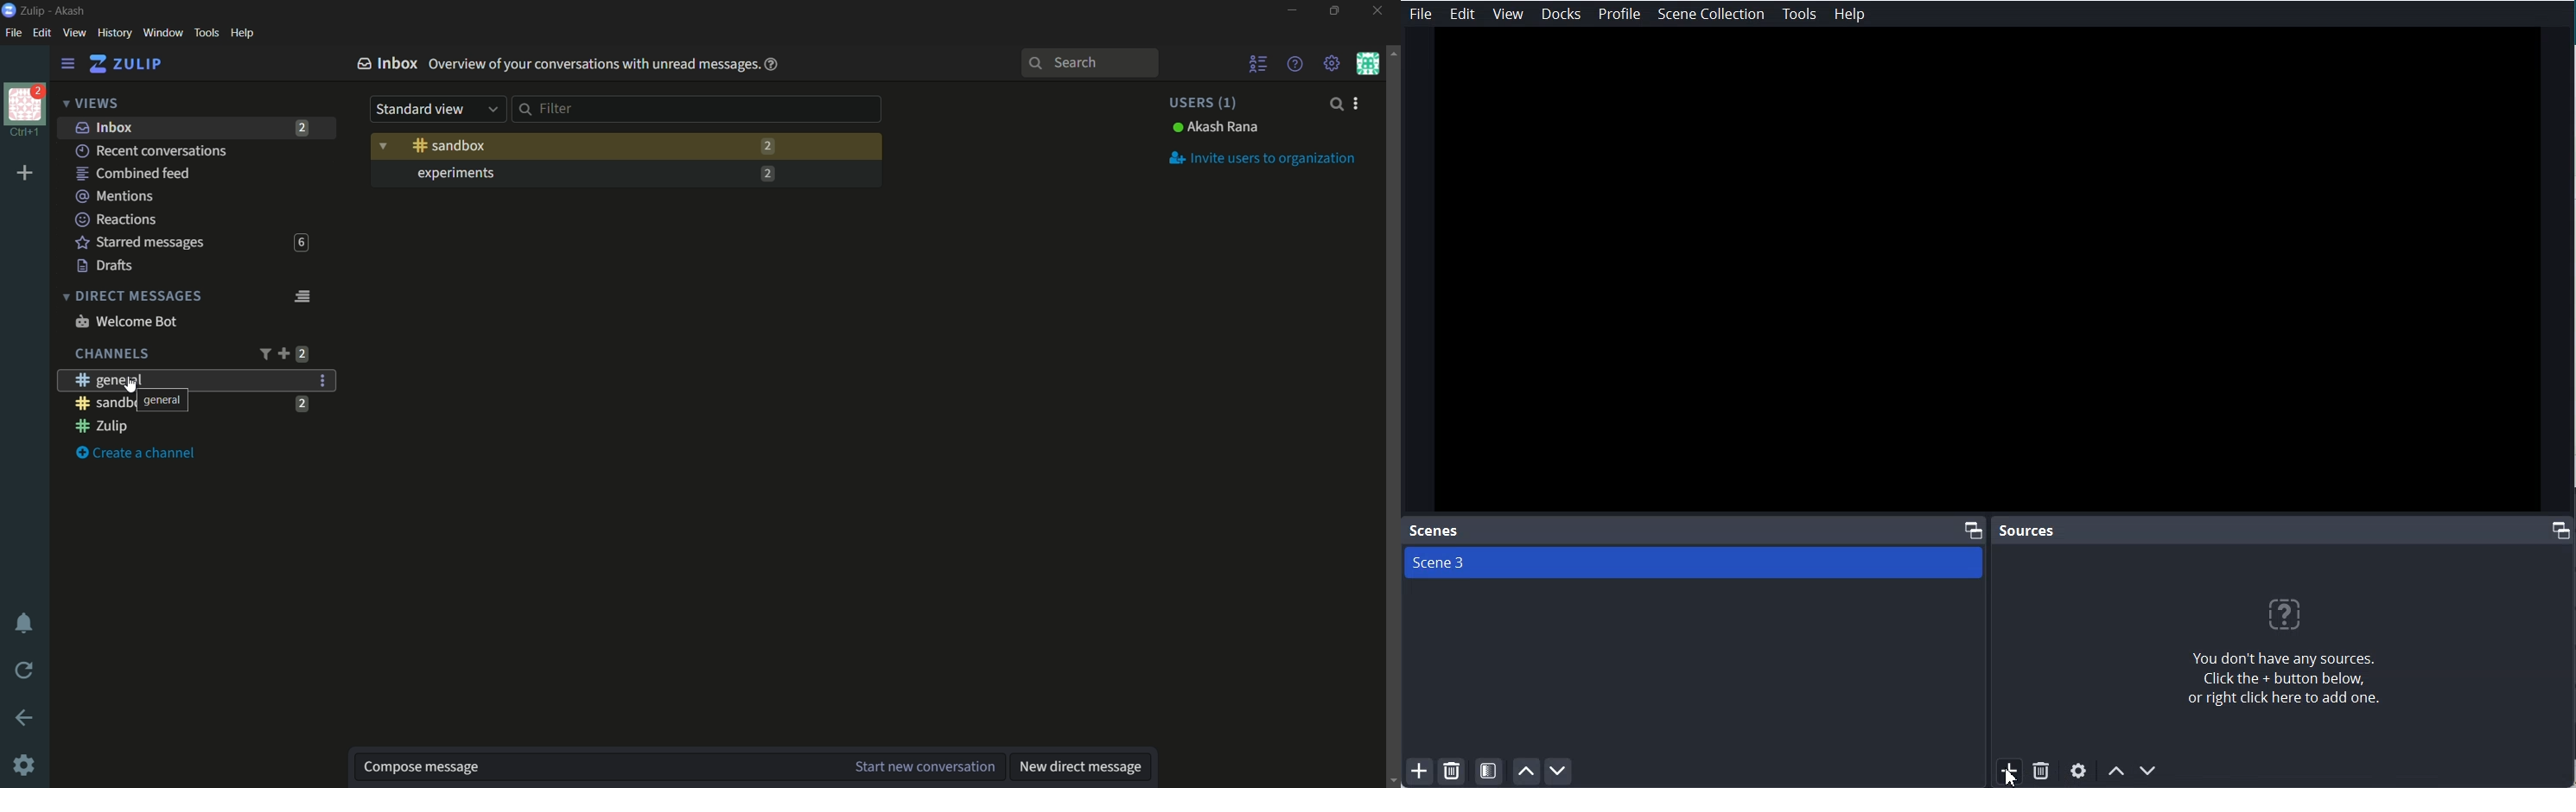 The height and width of the screenshot is (812, 2576). What do you see at coordinates (1089, 63) in the screenshot?
I see `search bar` at bounding box center [1089, 63].